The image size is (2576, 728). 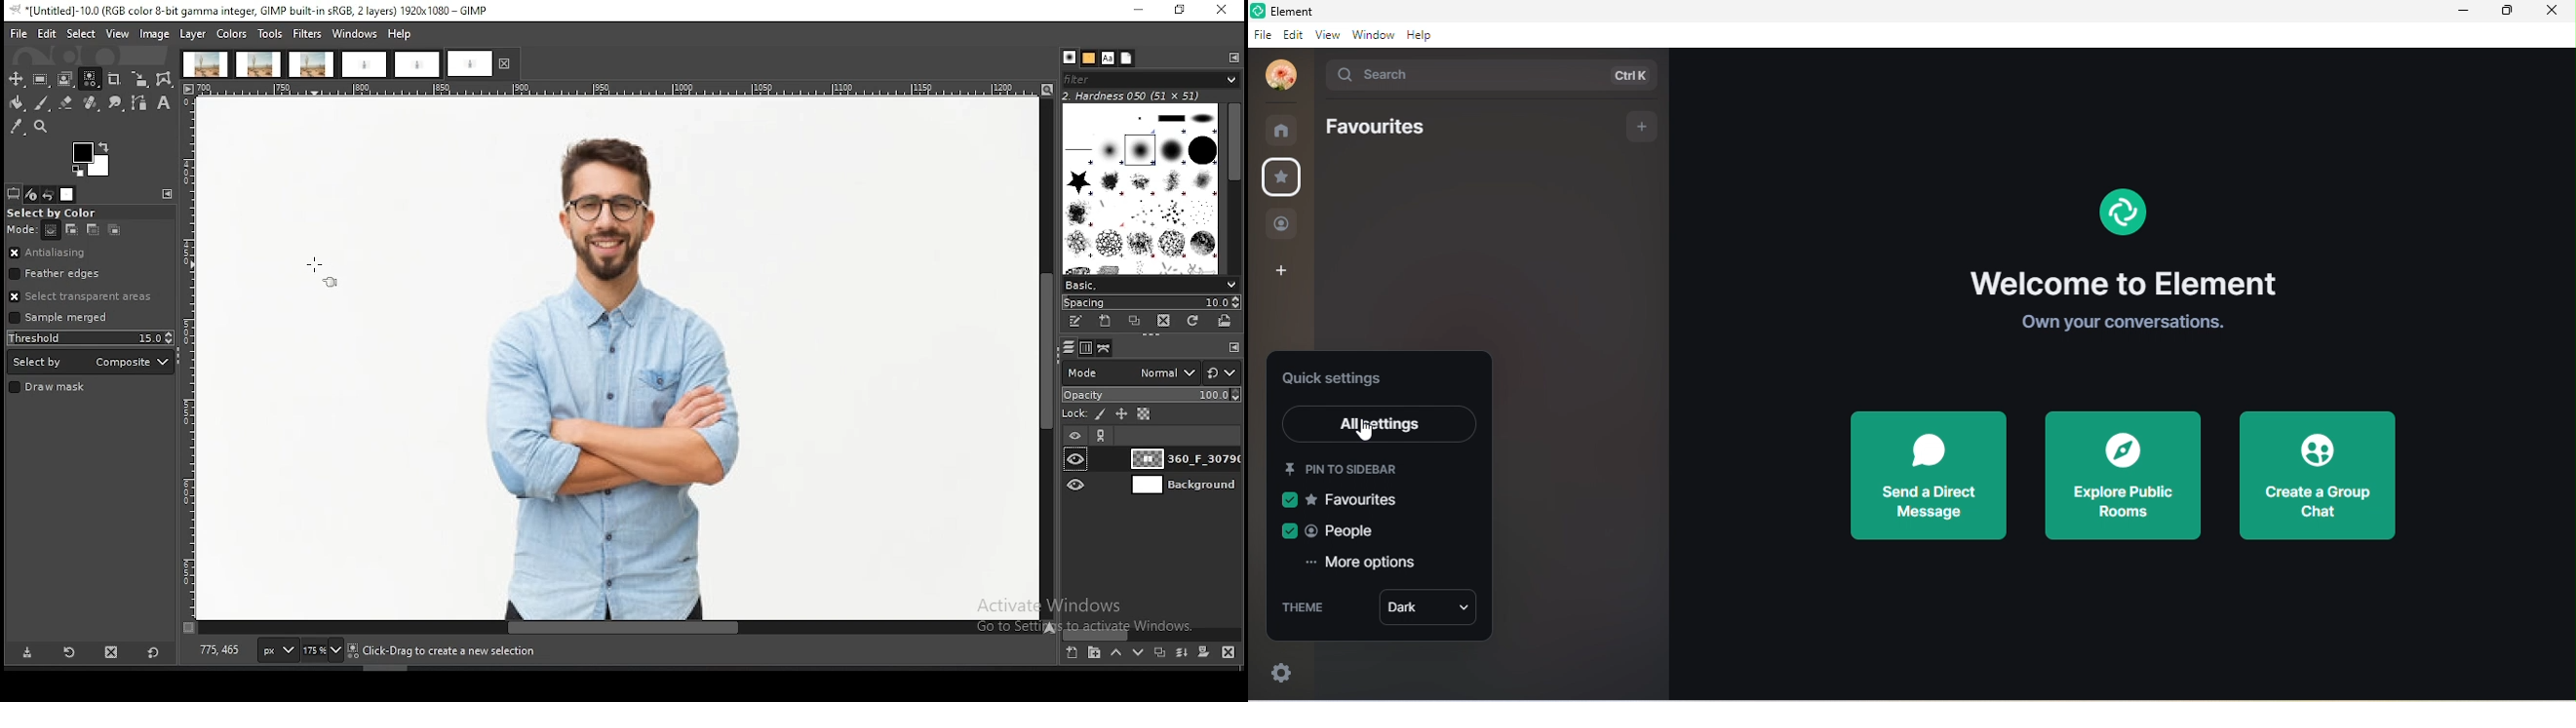 I want to click on images, so click(x=67, y=195).